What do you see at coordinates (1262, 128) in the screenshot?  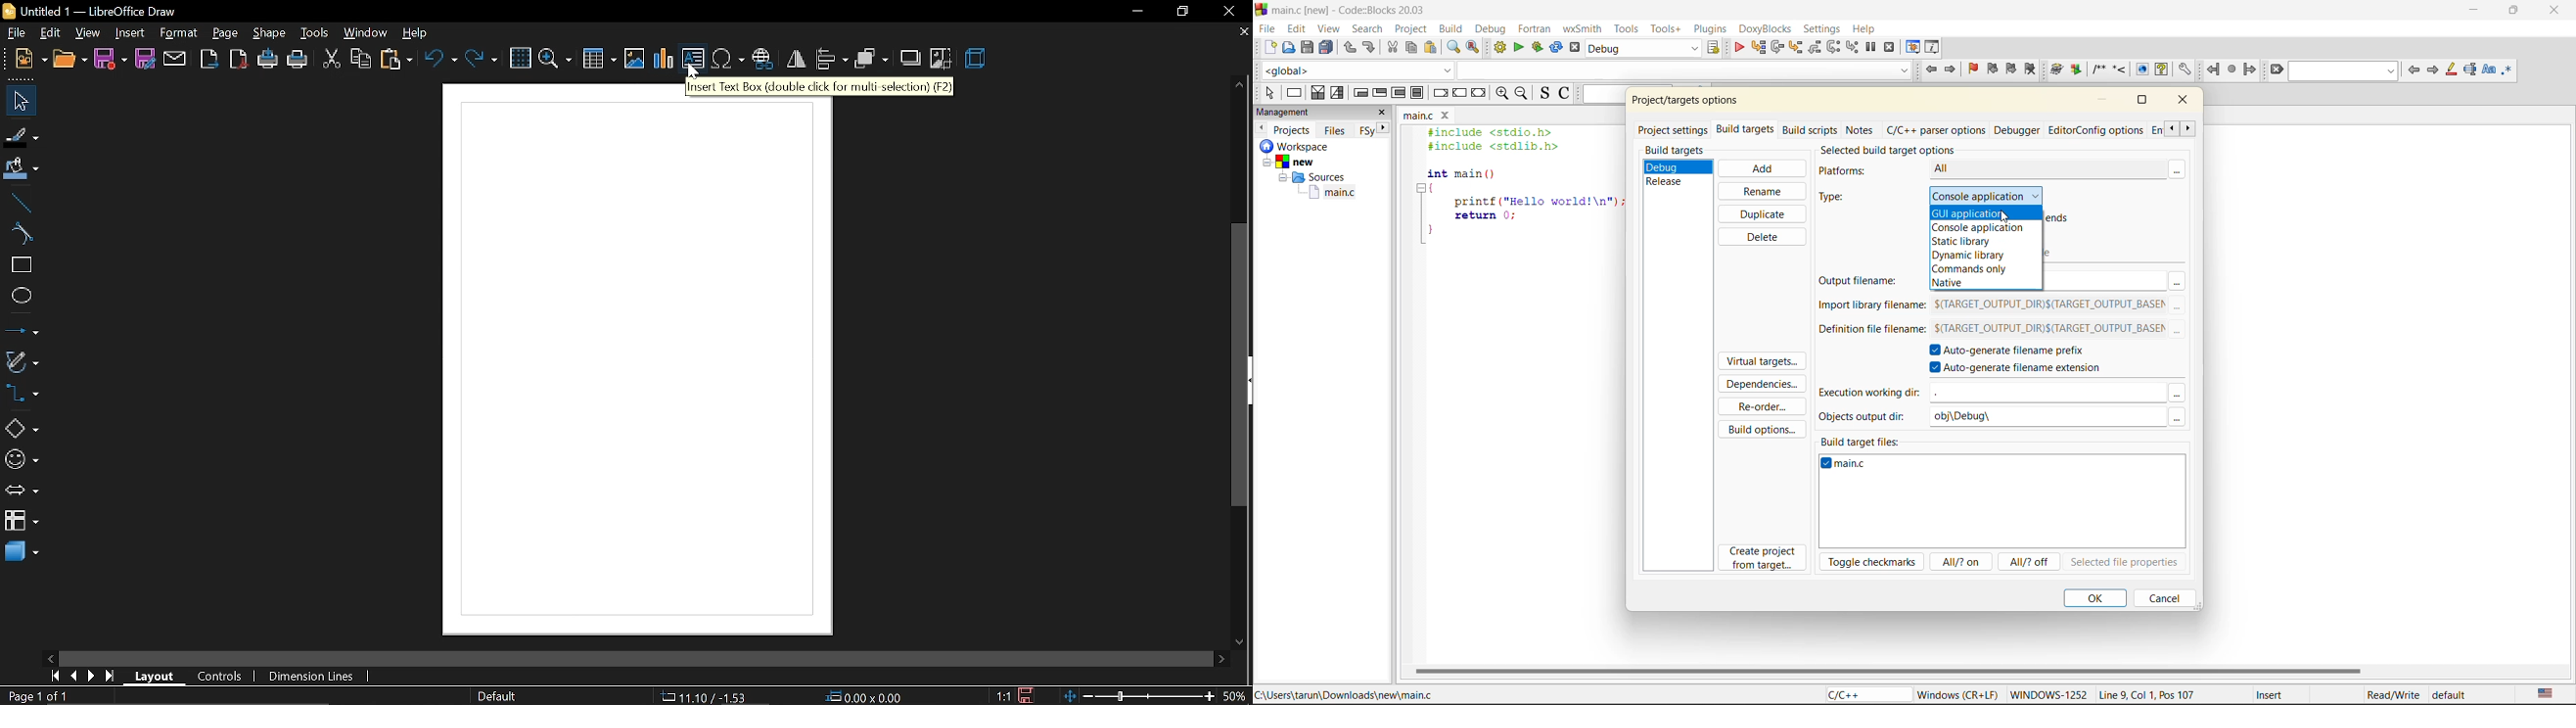 I see `previous` at bounding box center [1262, 128].